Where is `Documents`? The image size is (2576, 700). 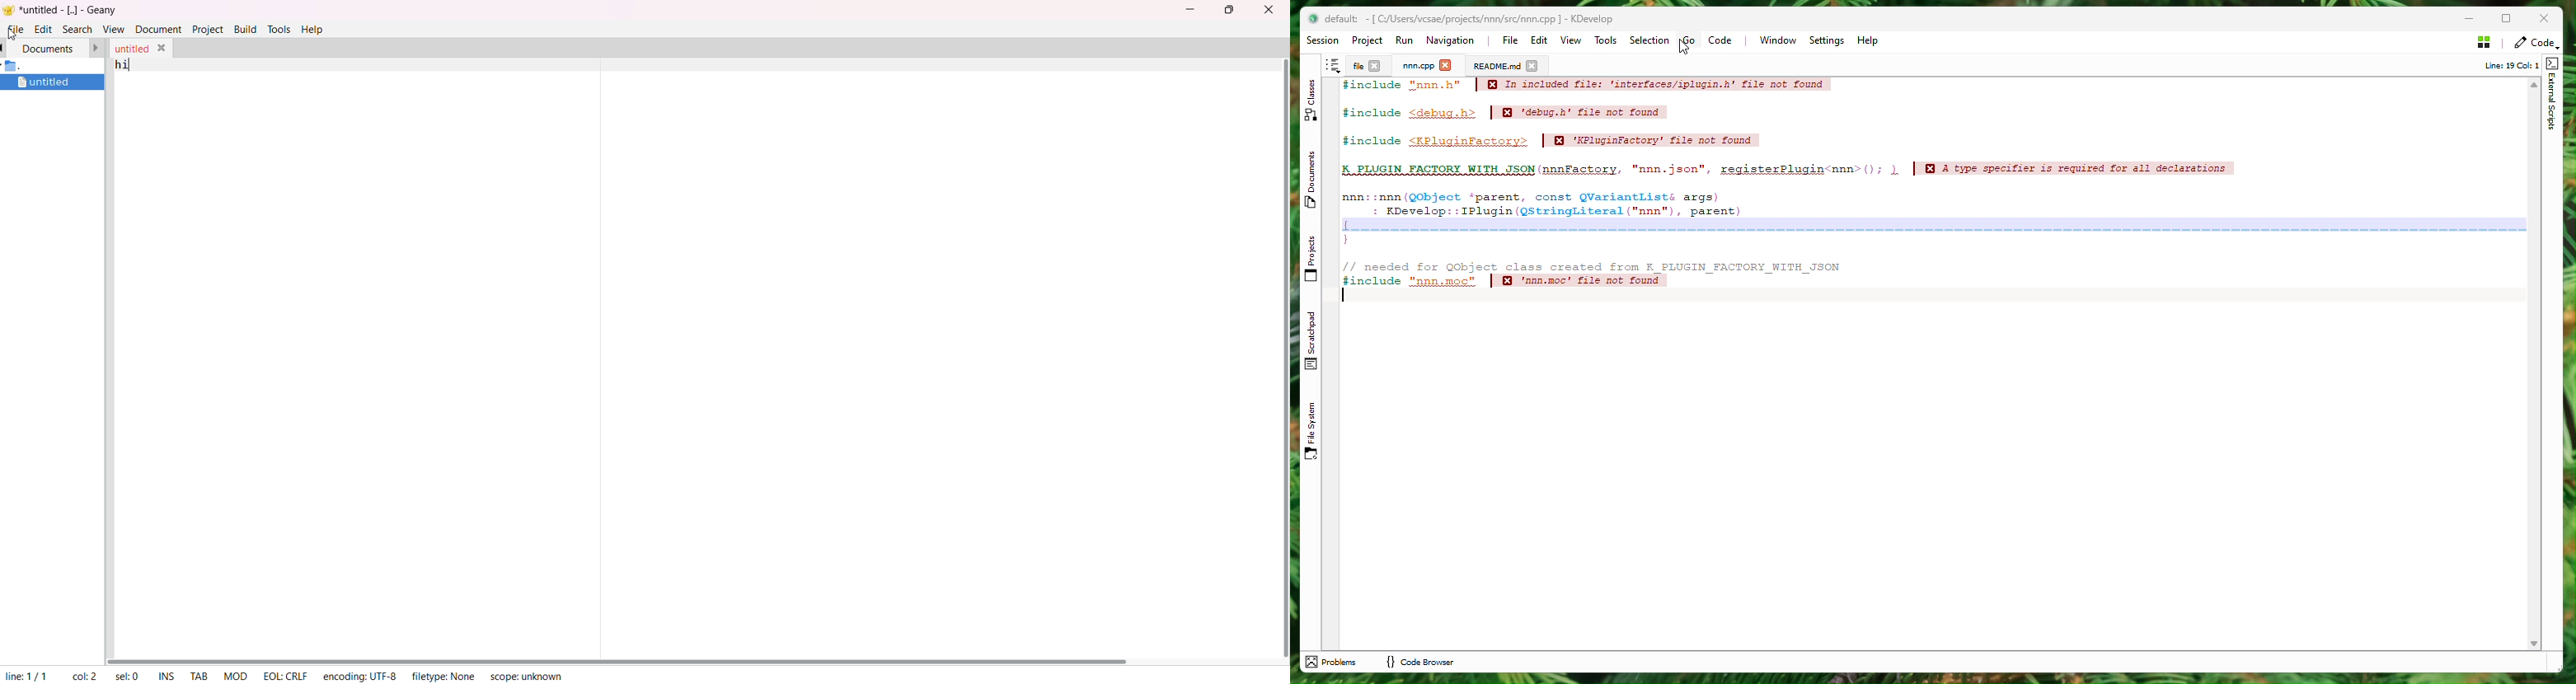
Documents is located at coordinates (1496, 66).